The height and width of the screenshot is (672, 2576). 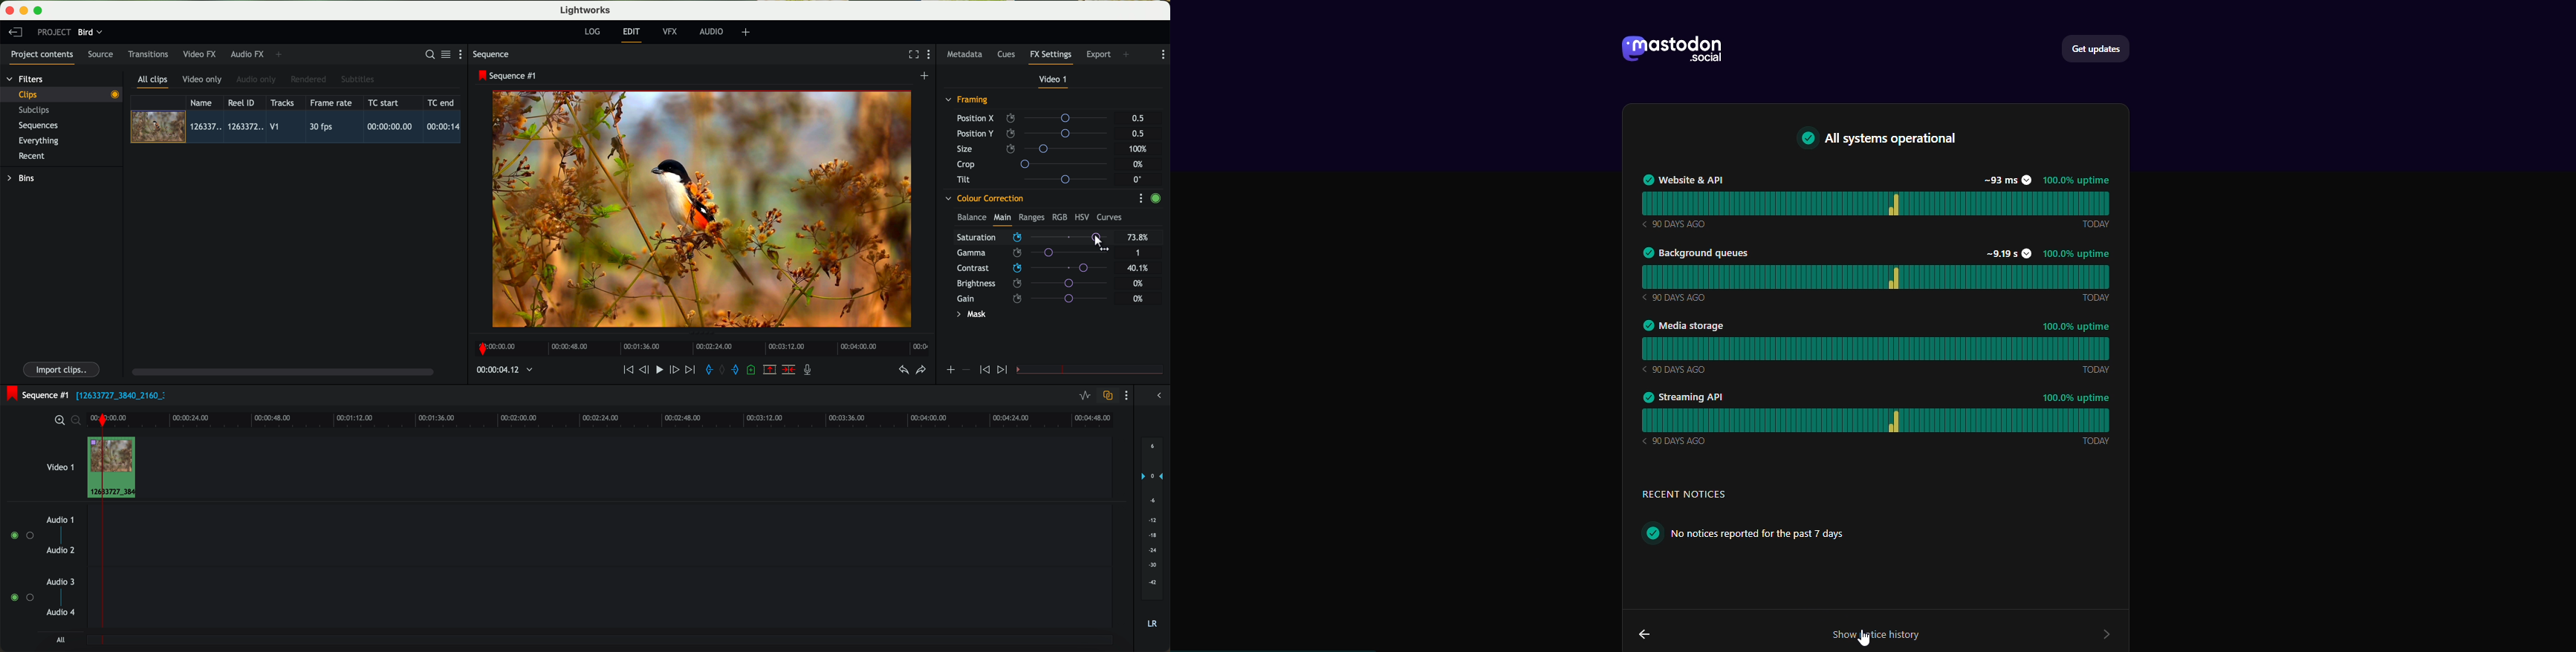 I want to click on website and api status, so click(x=1880, y=200).